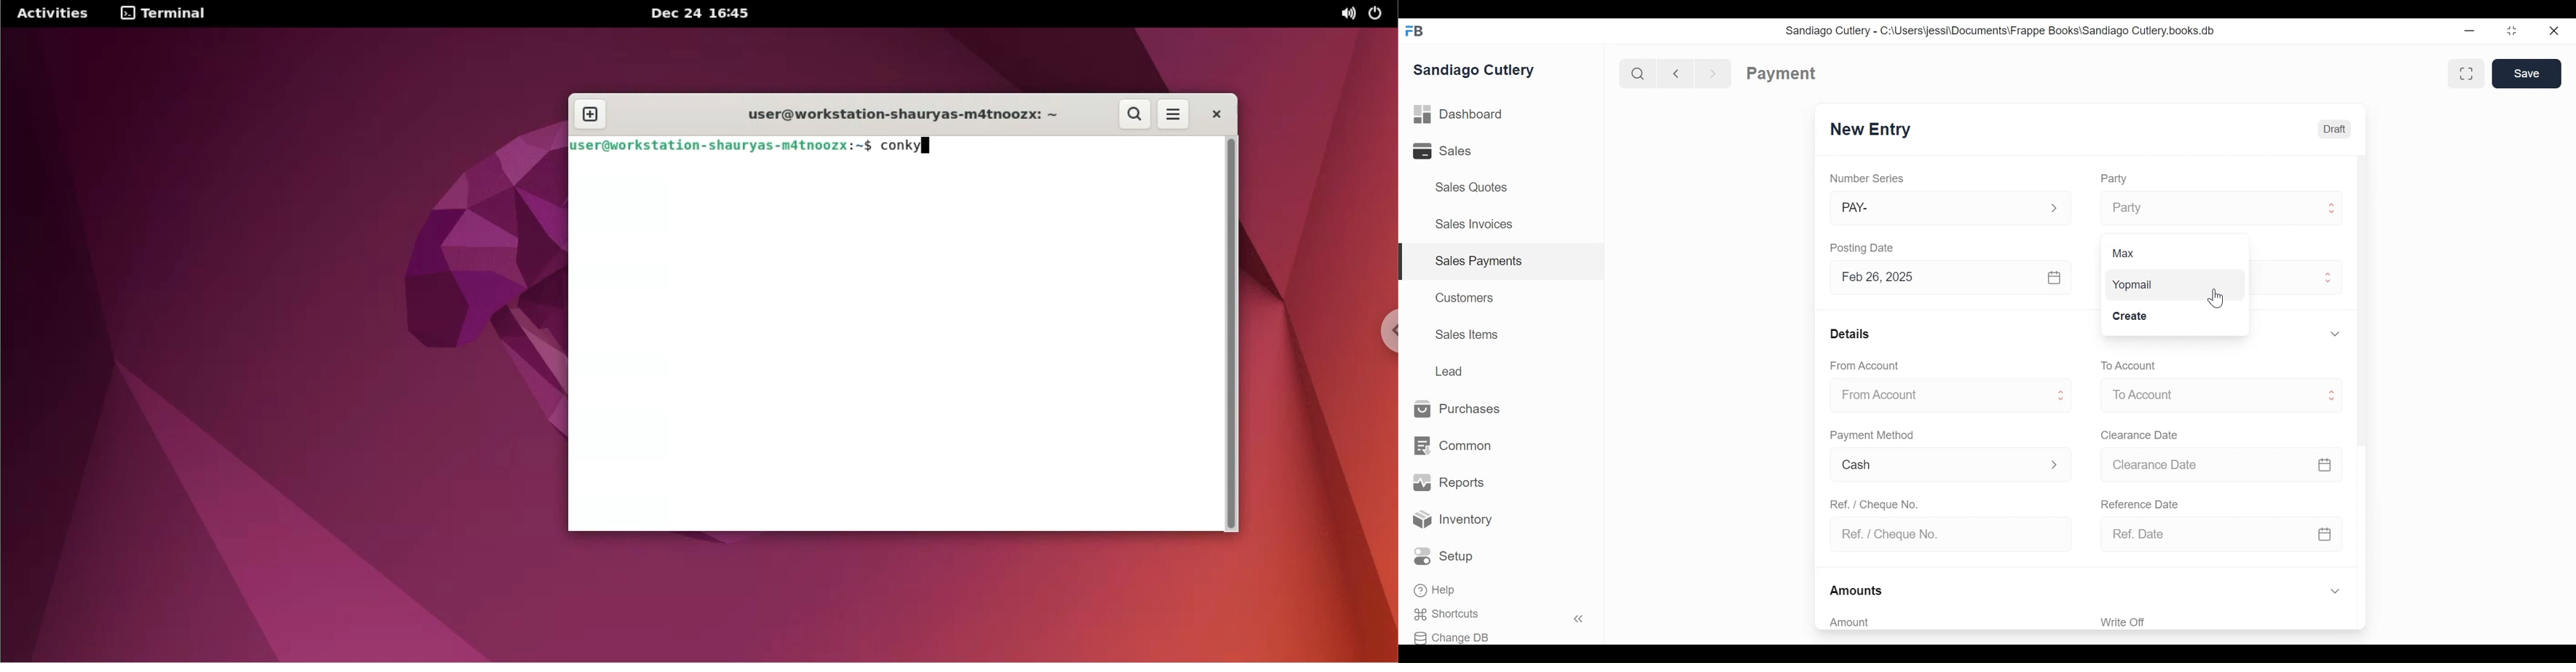  What do you see at coordinates (2205, 465) in the screenshot?
I see `Clearance Date` at bounding box center [2205, 465].